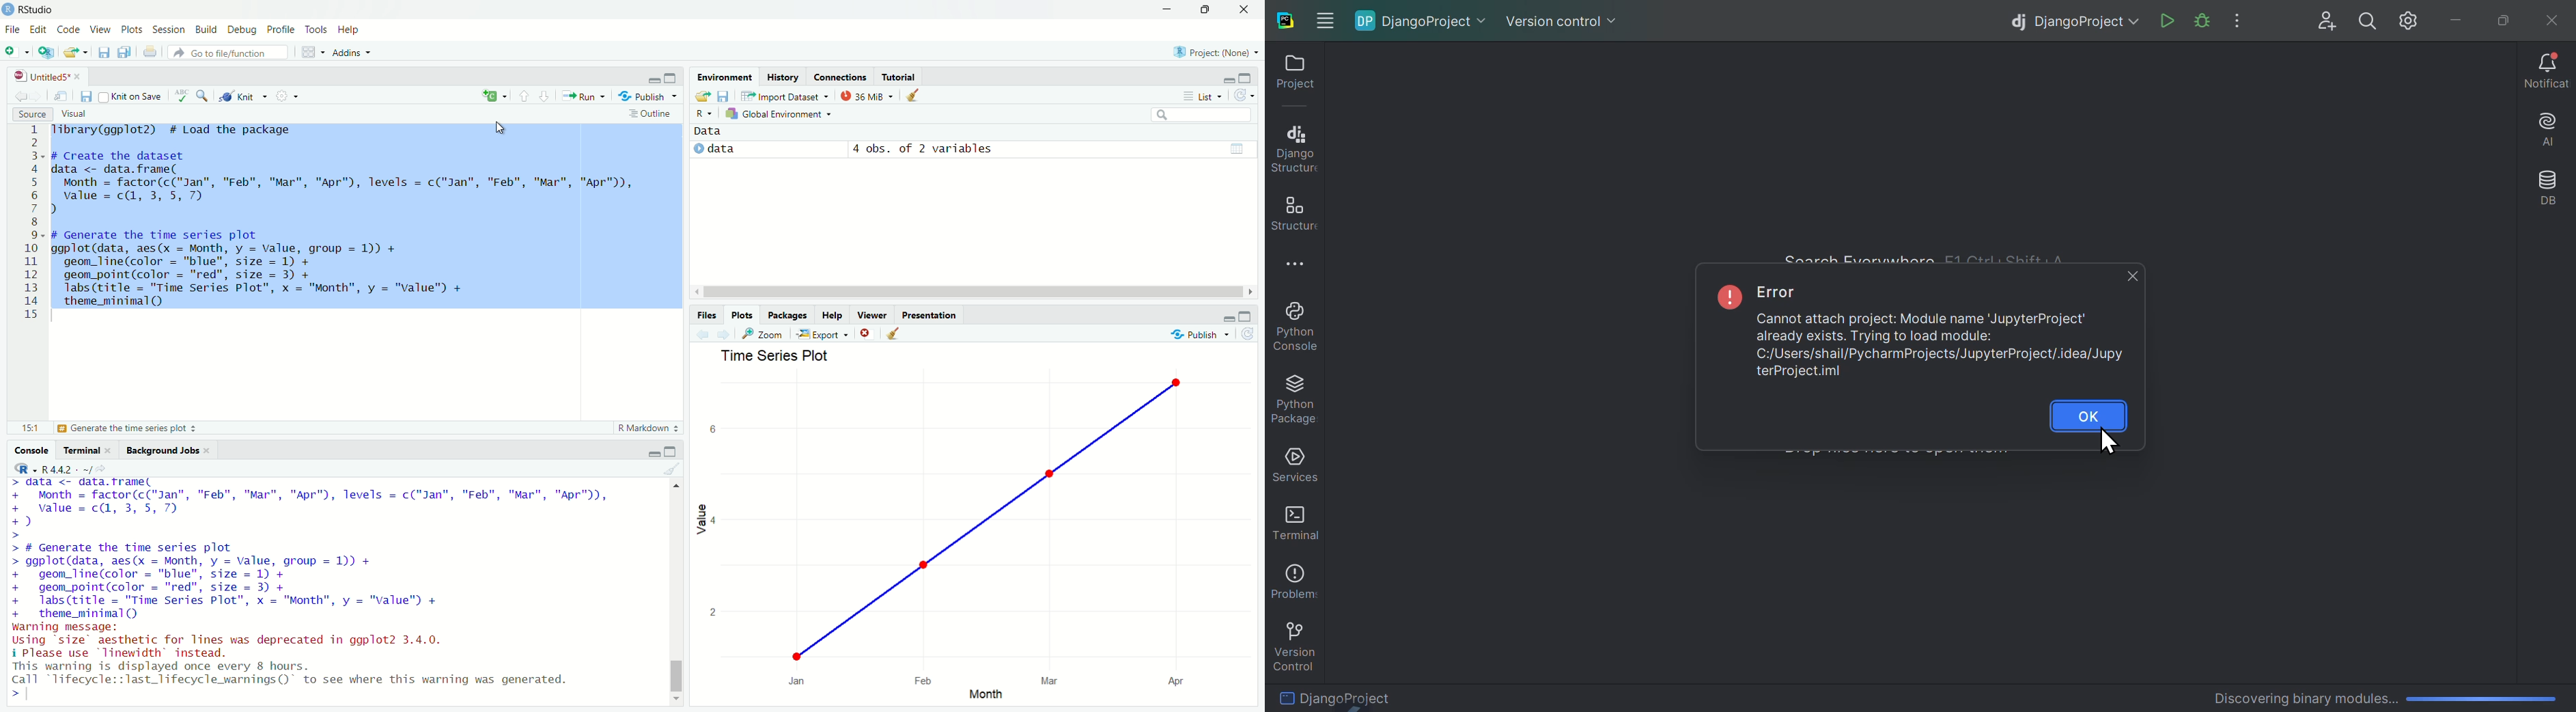  I want to click on outline, so click(652, 113).